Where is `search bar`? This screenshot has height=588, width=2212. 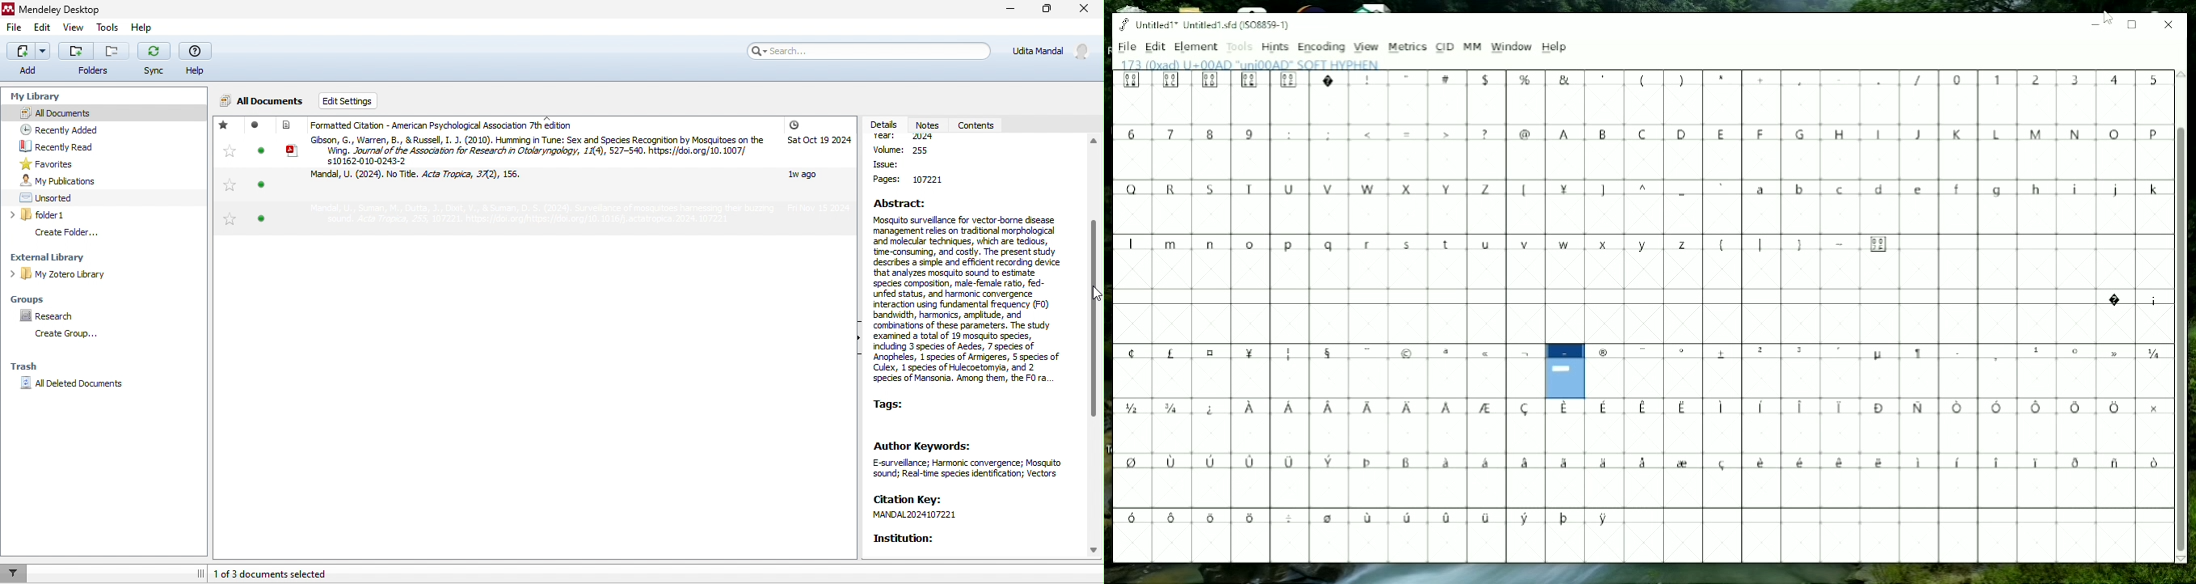 search bar is located at coordinates (867, 50).